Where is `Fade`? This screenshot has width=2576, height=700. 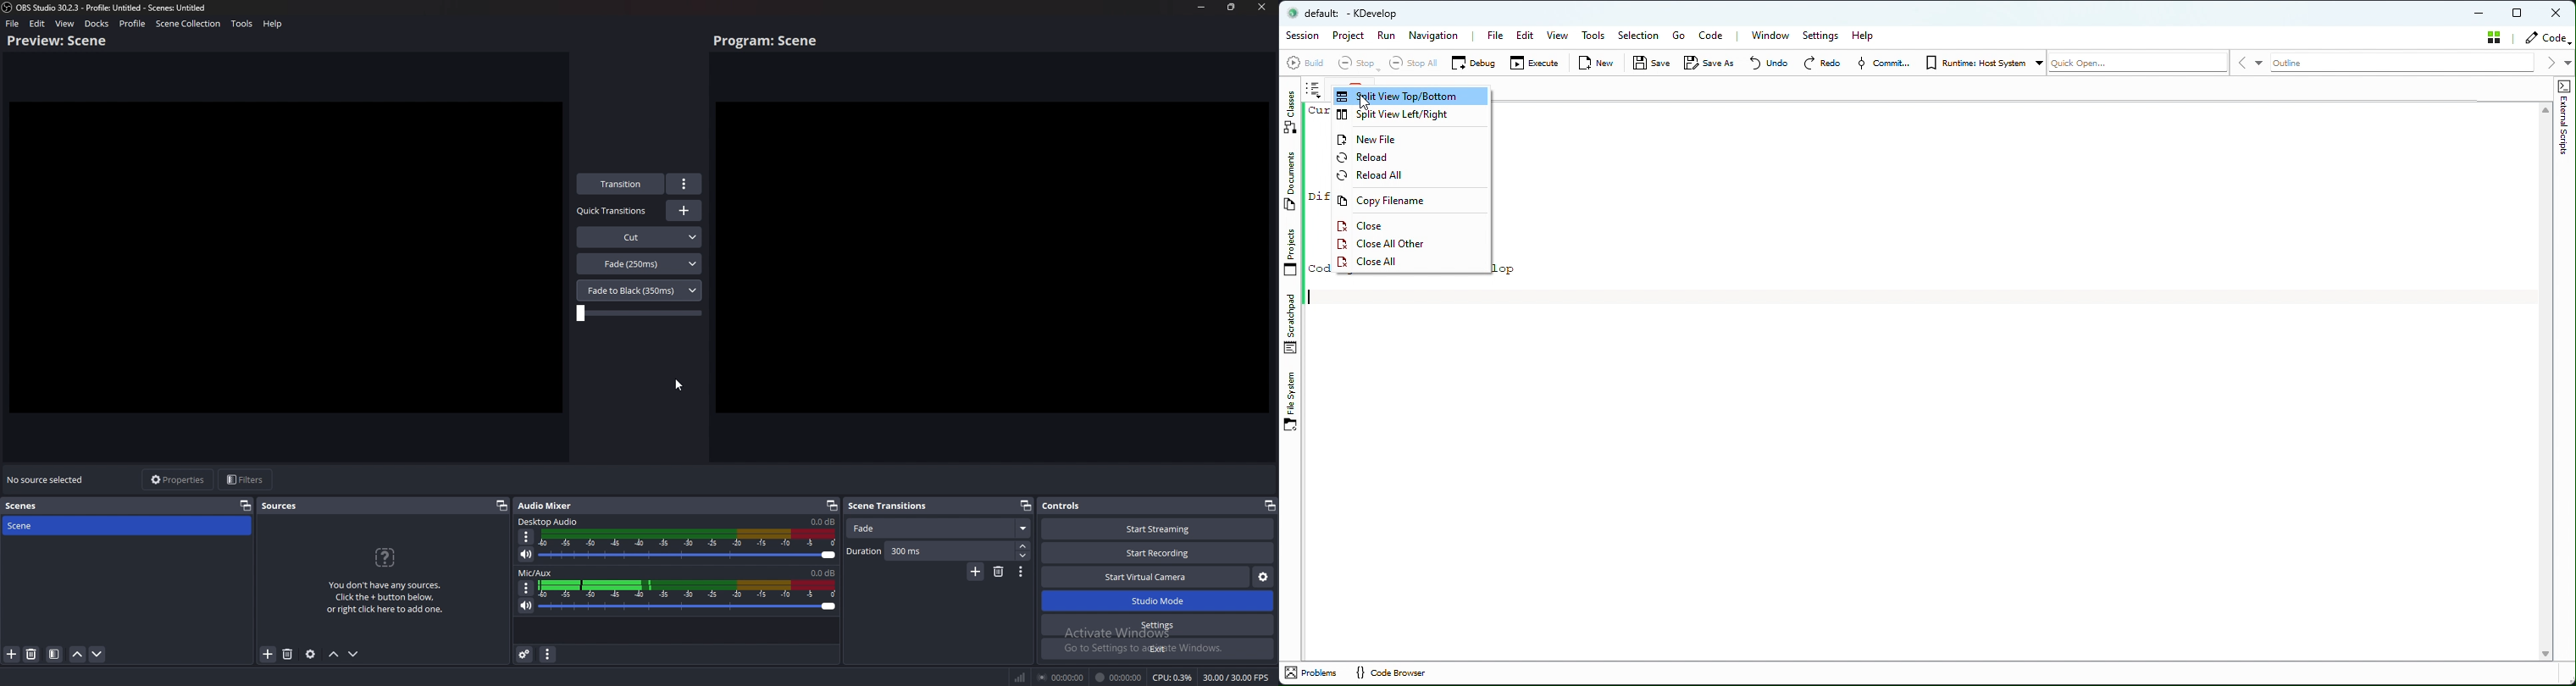 Fade is located at coordinates (941, 529).